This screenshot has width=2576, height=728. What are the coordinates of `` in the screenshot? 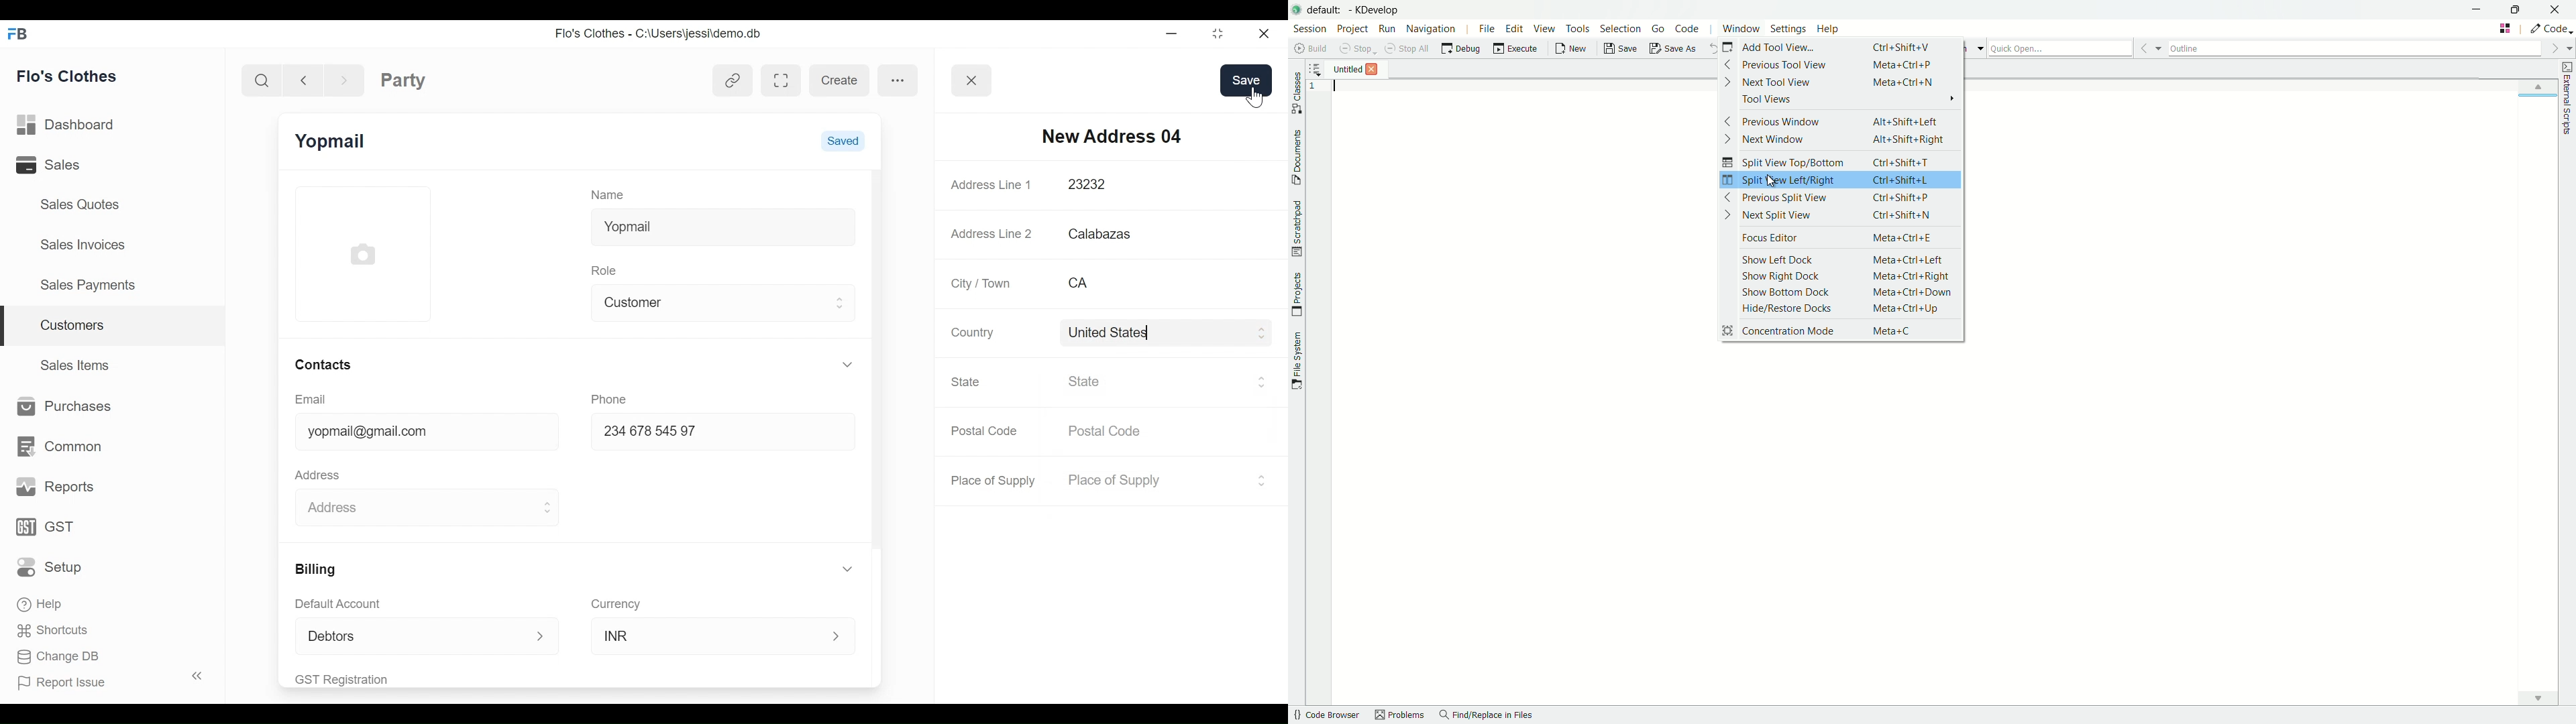 It's located at (972, 80).